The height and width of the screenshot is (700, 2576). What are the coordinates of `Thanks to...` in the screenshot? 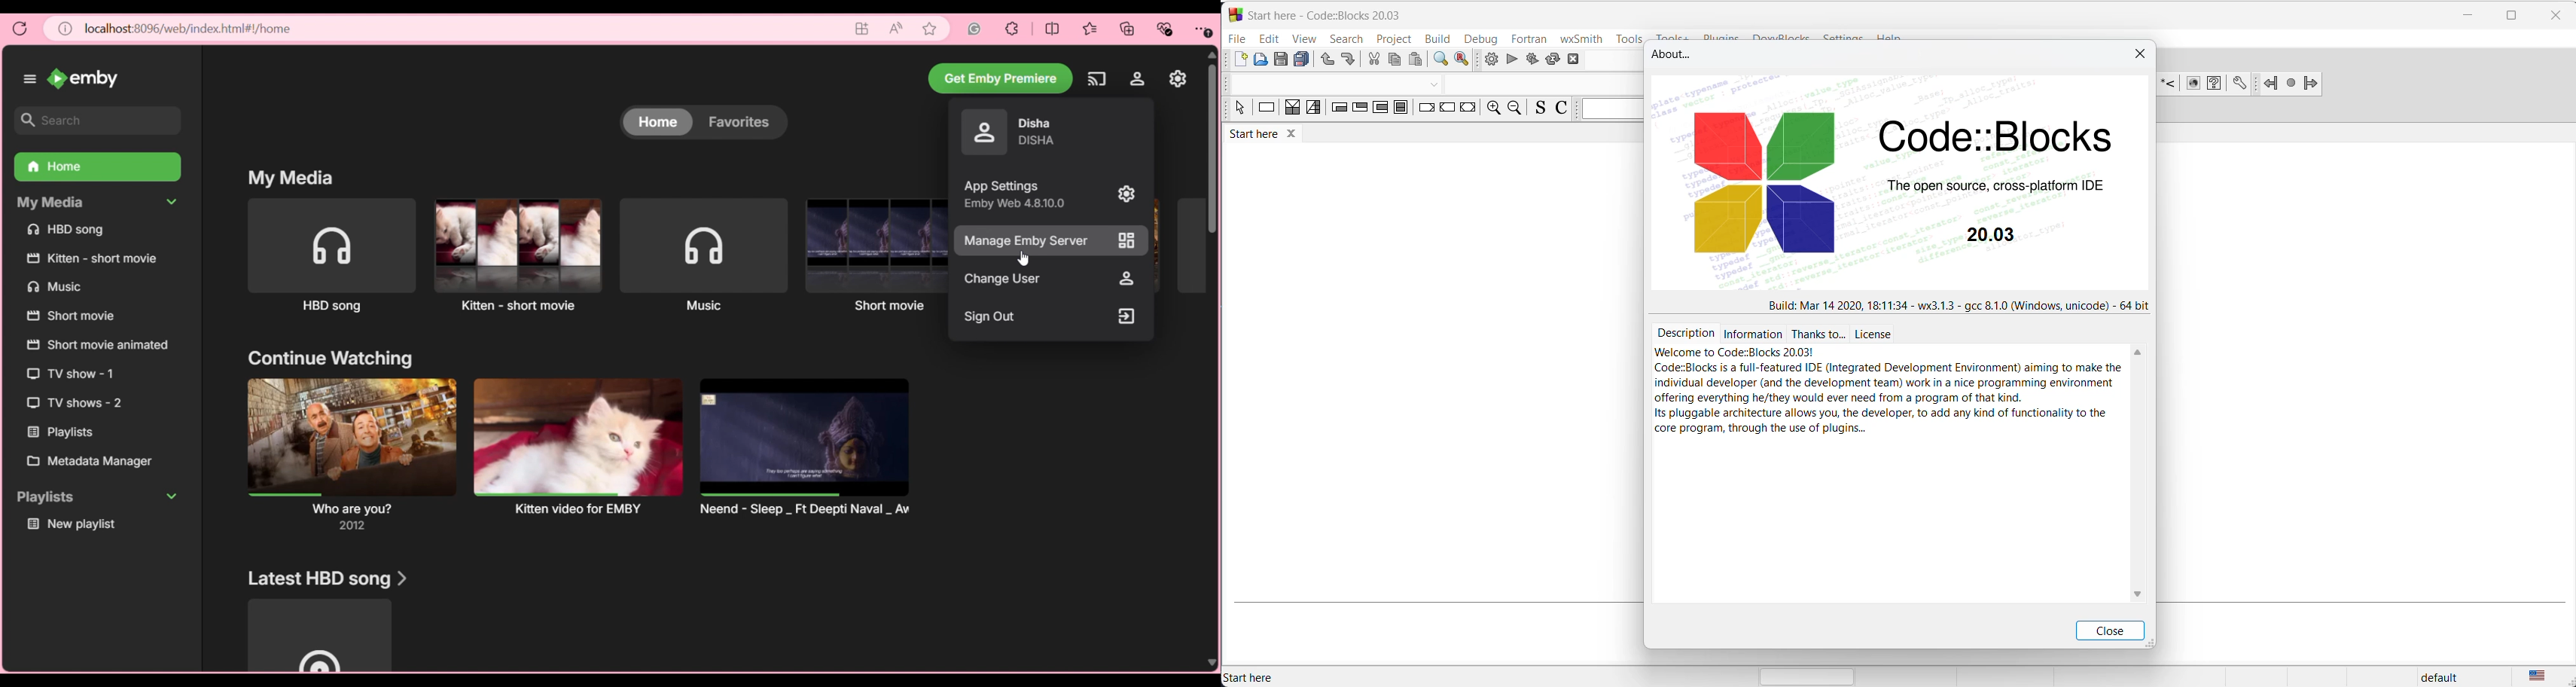 It's located at (1818, 334).